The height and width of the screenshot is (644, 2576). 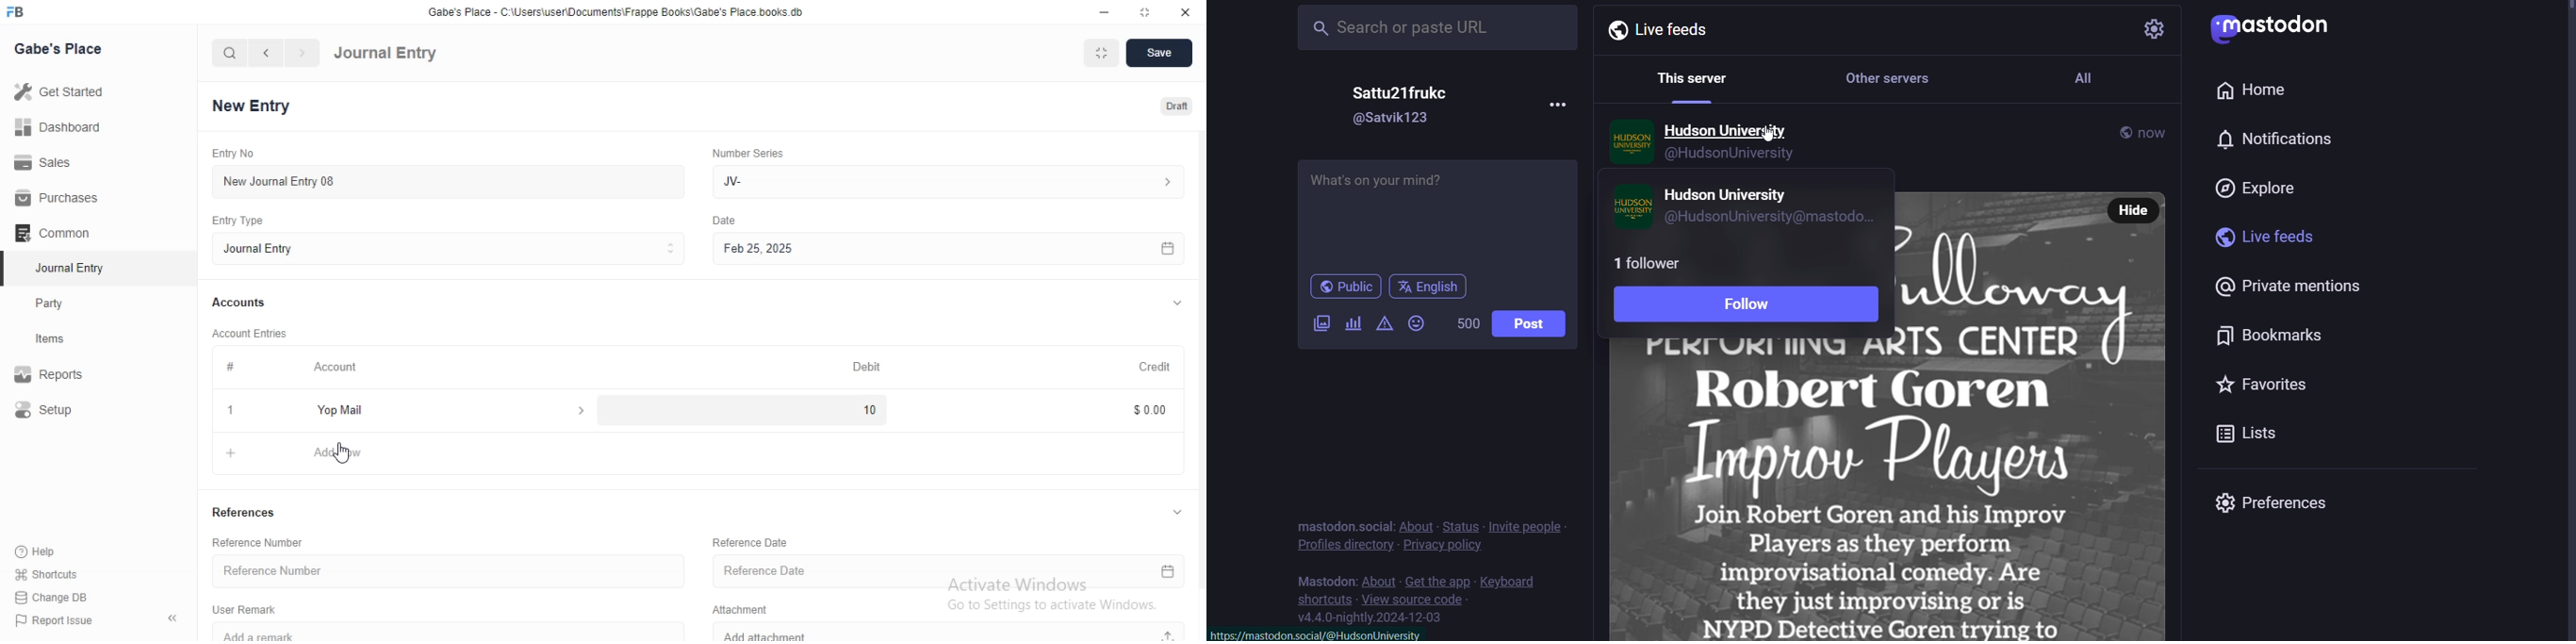 What do you see at coordinates (1766, 138) in the screenshot?
I see `cursor` at bounding box center [1766, 138].